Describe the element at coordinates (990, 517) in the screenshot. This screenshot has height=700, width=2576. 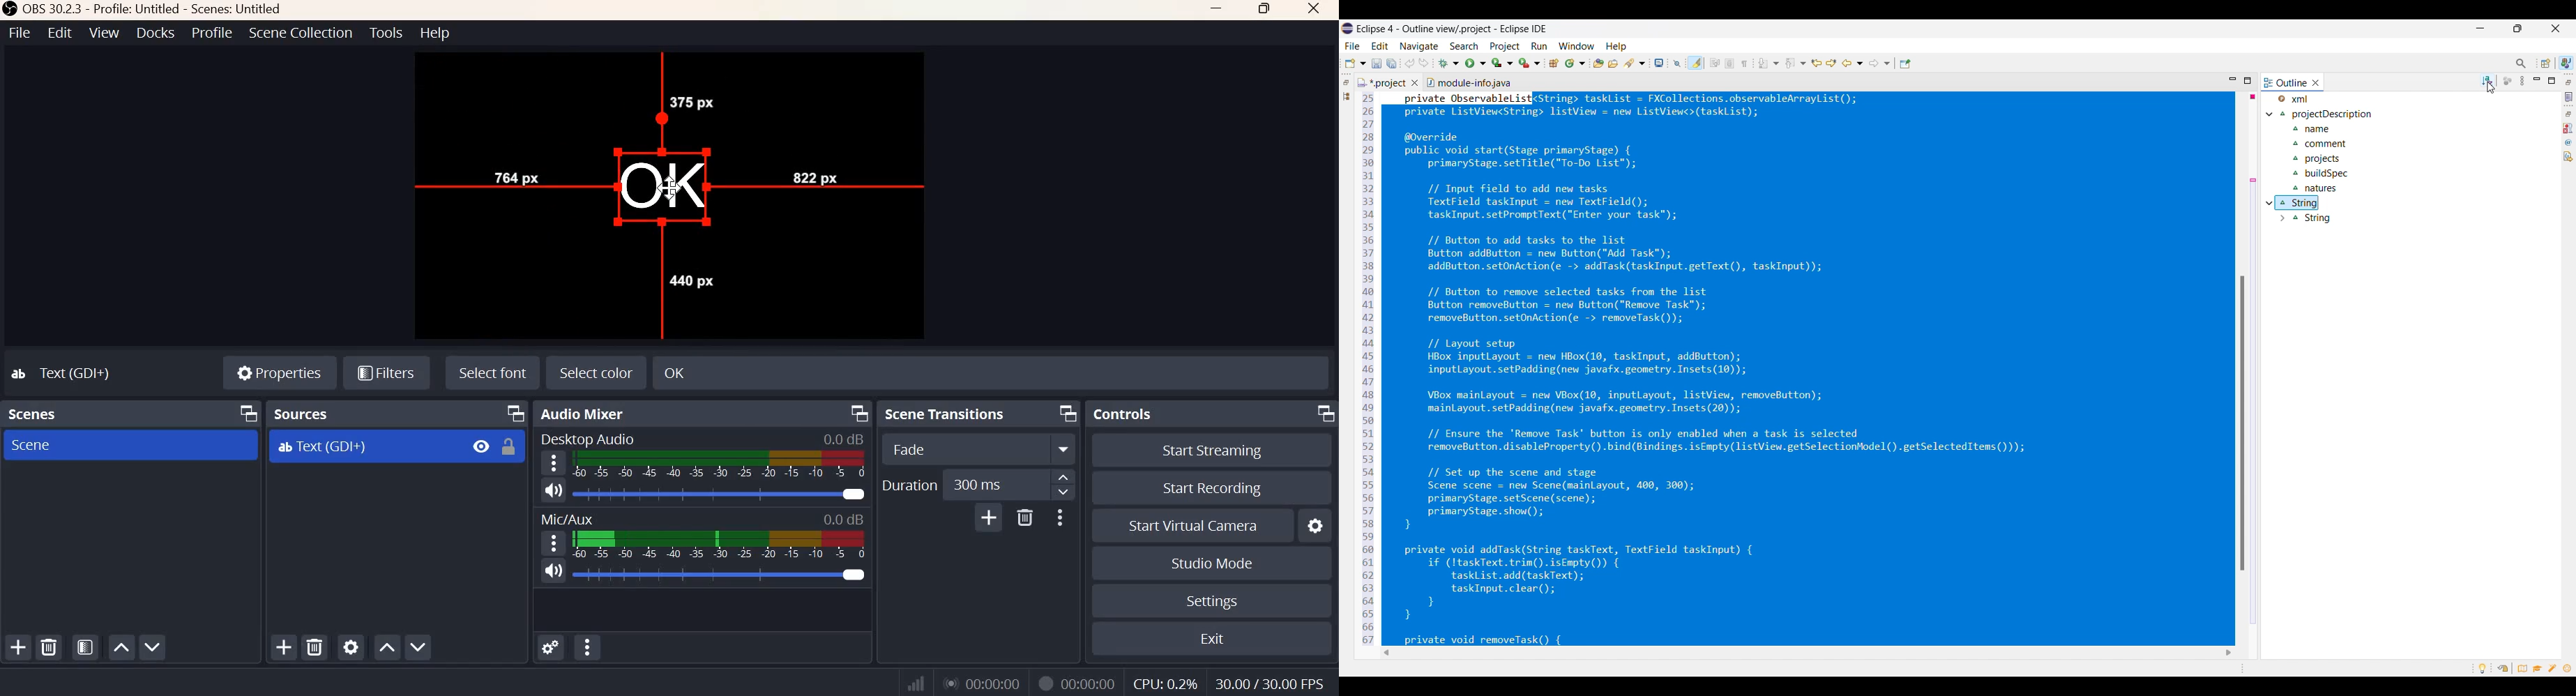
I see `Add Transition` at that location.